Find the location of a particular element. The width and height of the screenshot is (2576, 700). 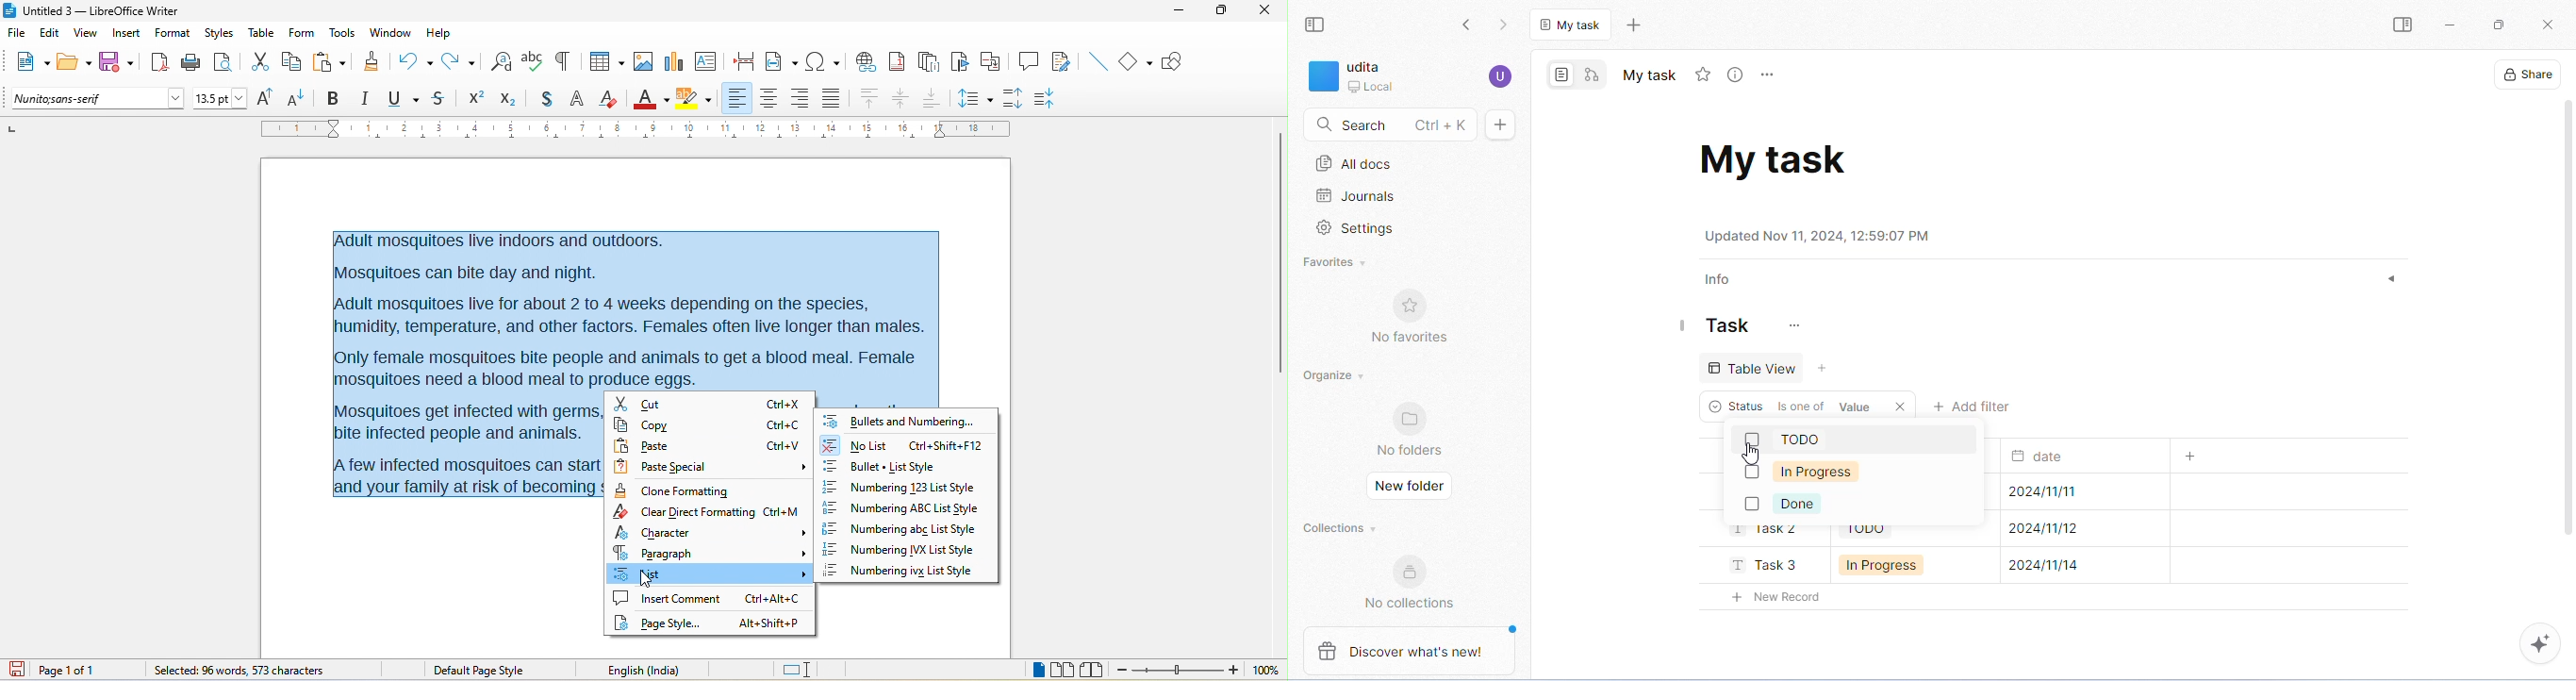

print preview is located at coordinates (227, 60).